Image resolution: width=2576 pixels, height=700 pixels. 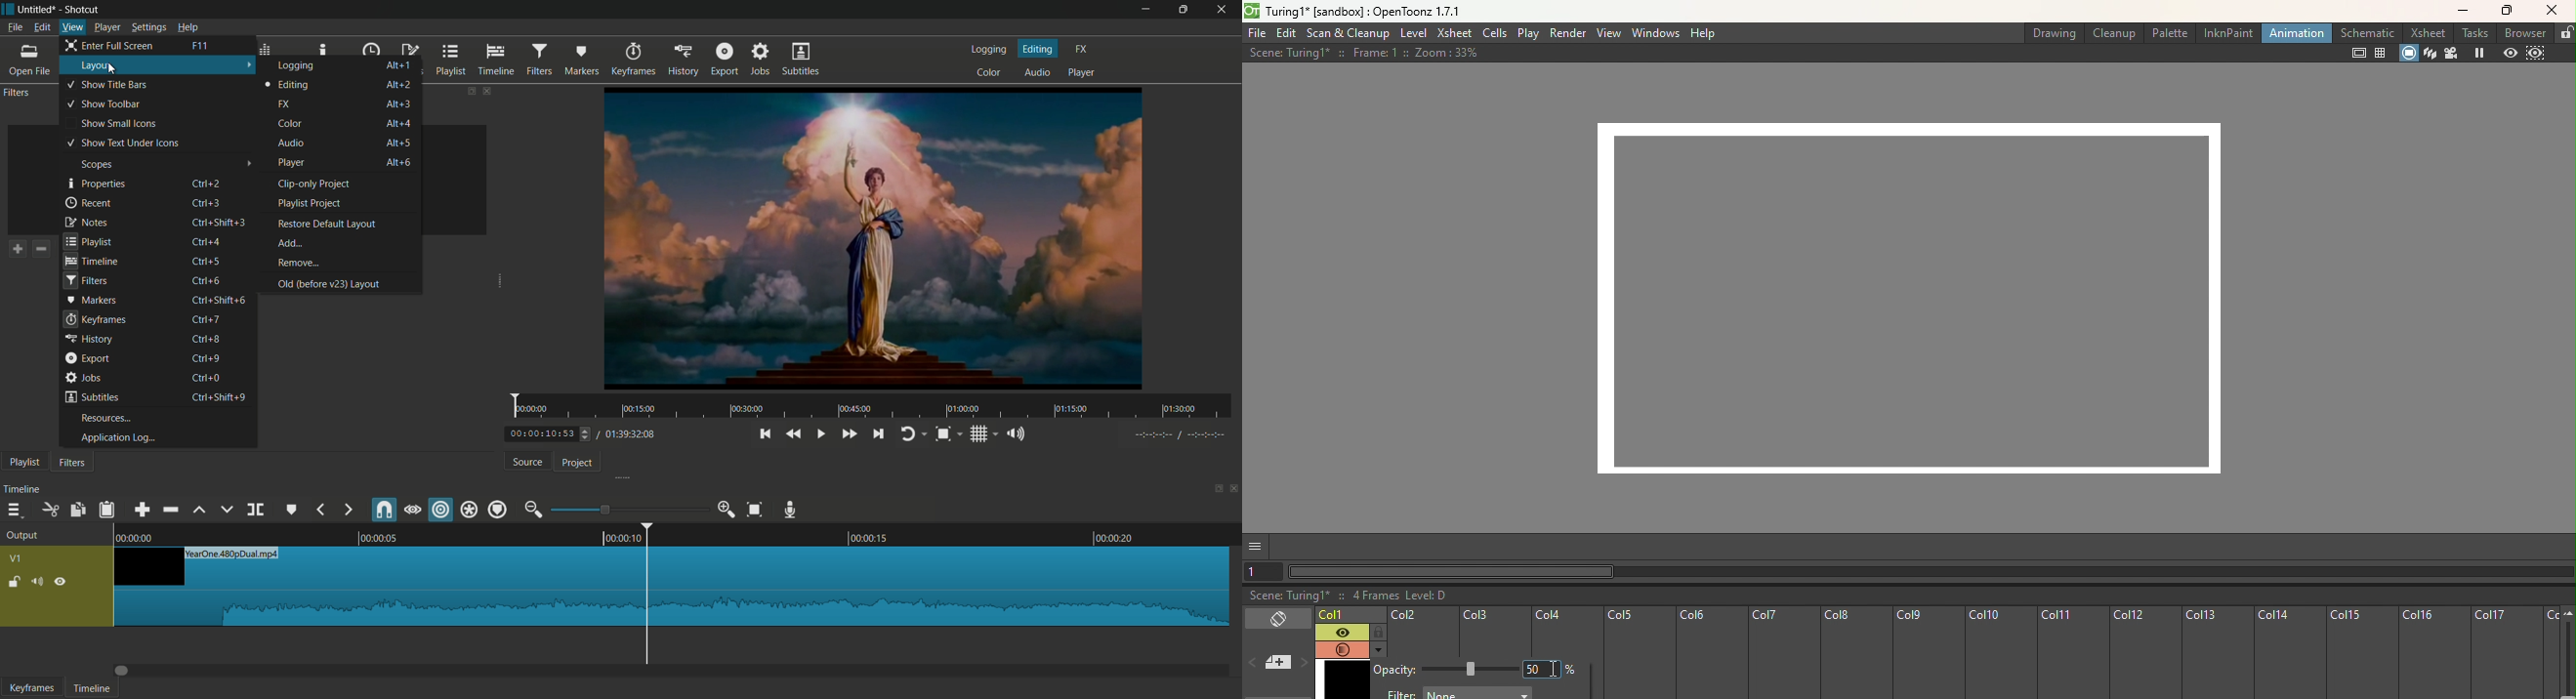 I want to click on move filter up, so click(x=144, y=250).